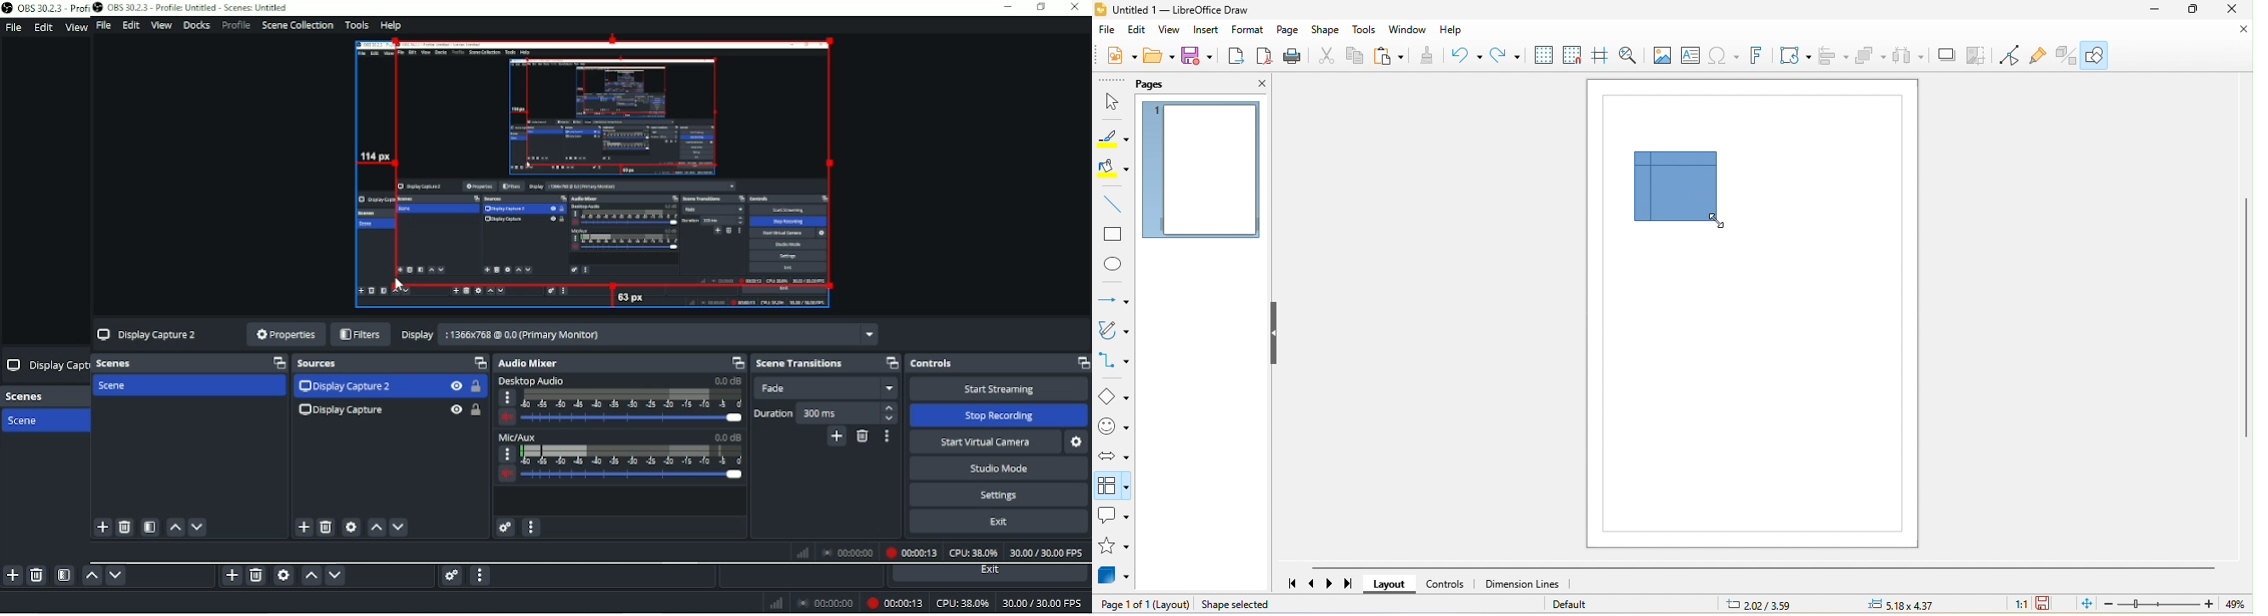  I want to click on File, so click(105, 26).